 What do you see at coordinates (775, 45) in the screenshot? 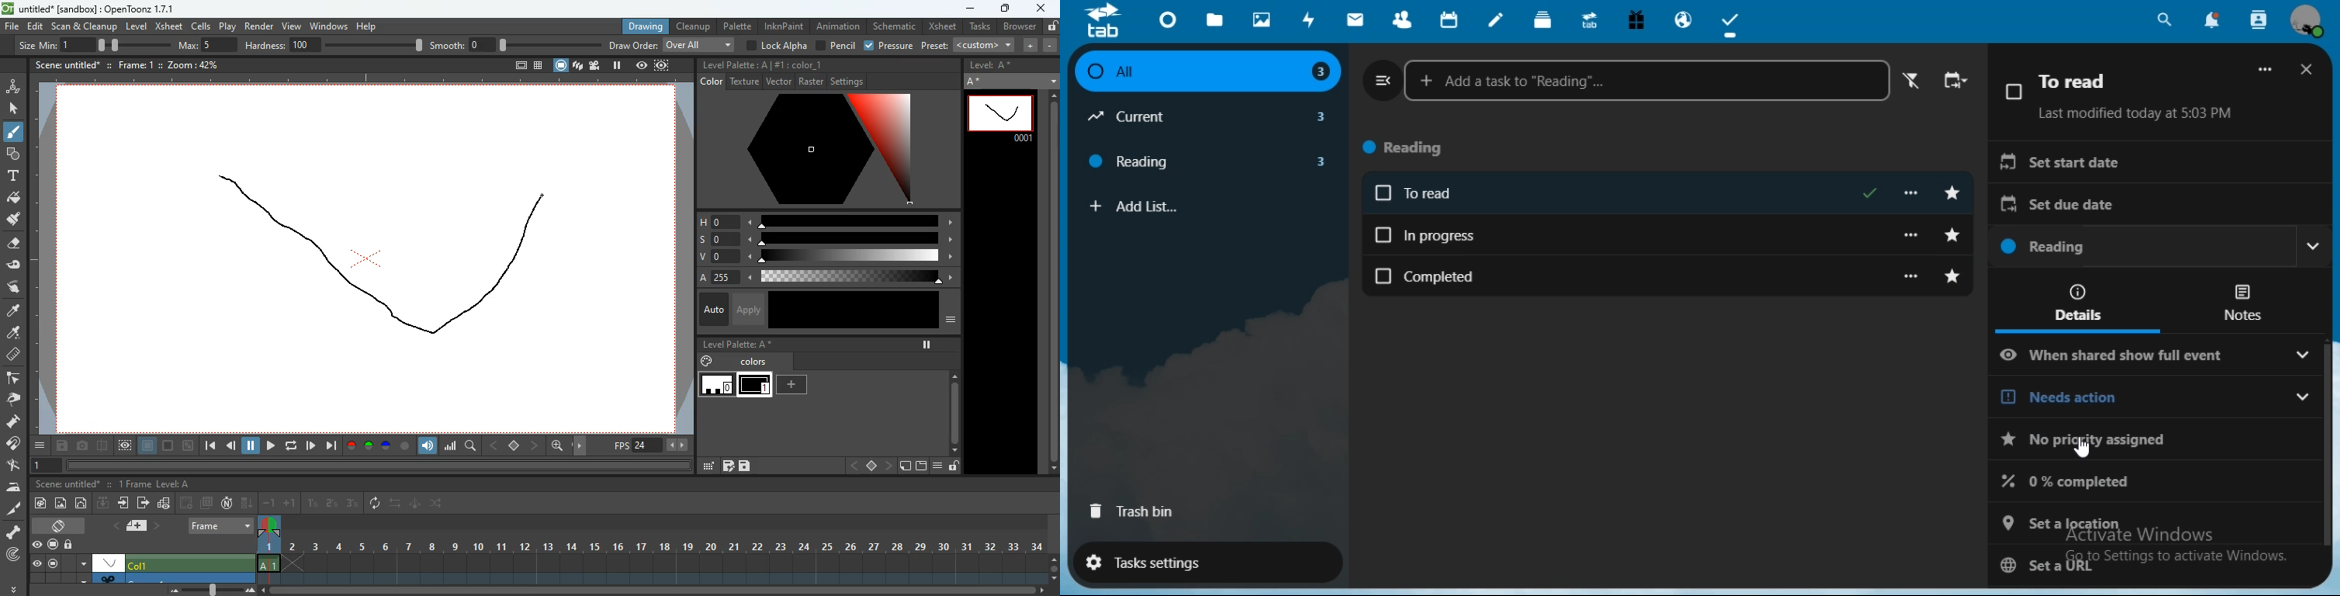
I see `lock alpha` at bounding box center [775, 45].